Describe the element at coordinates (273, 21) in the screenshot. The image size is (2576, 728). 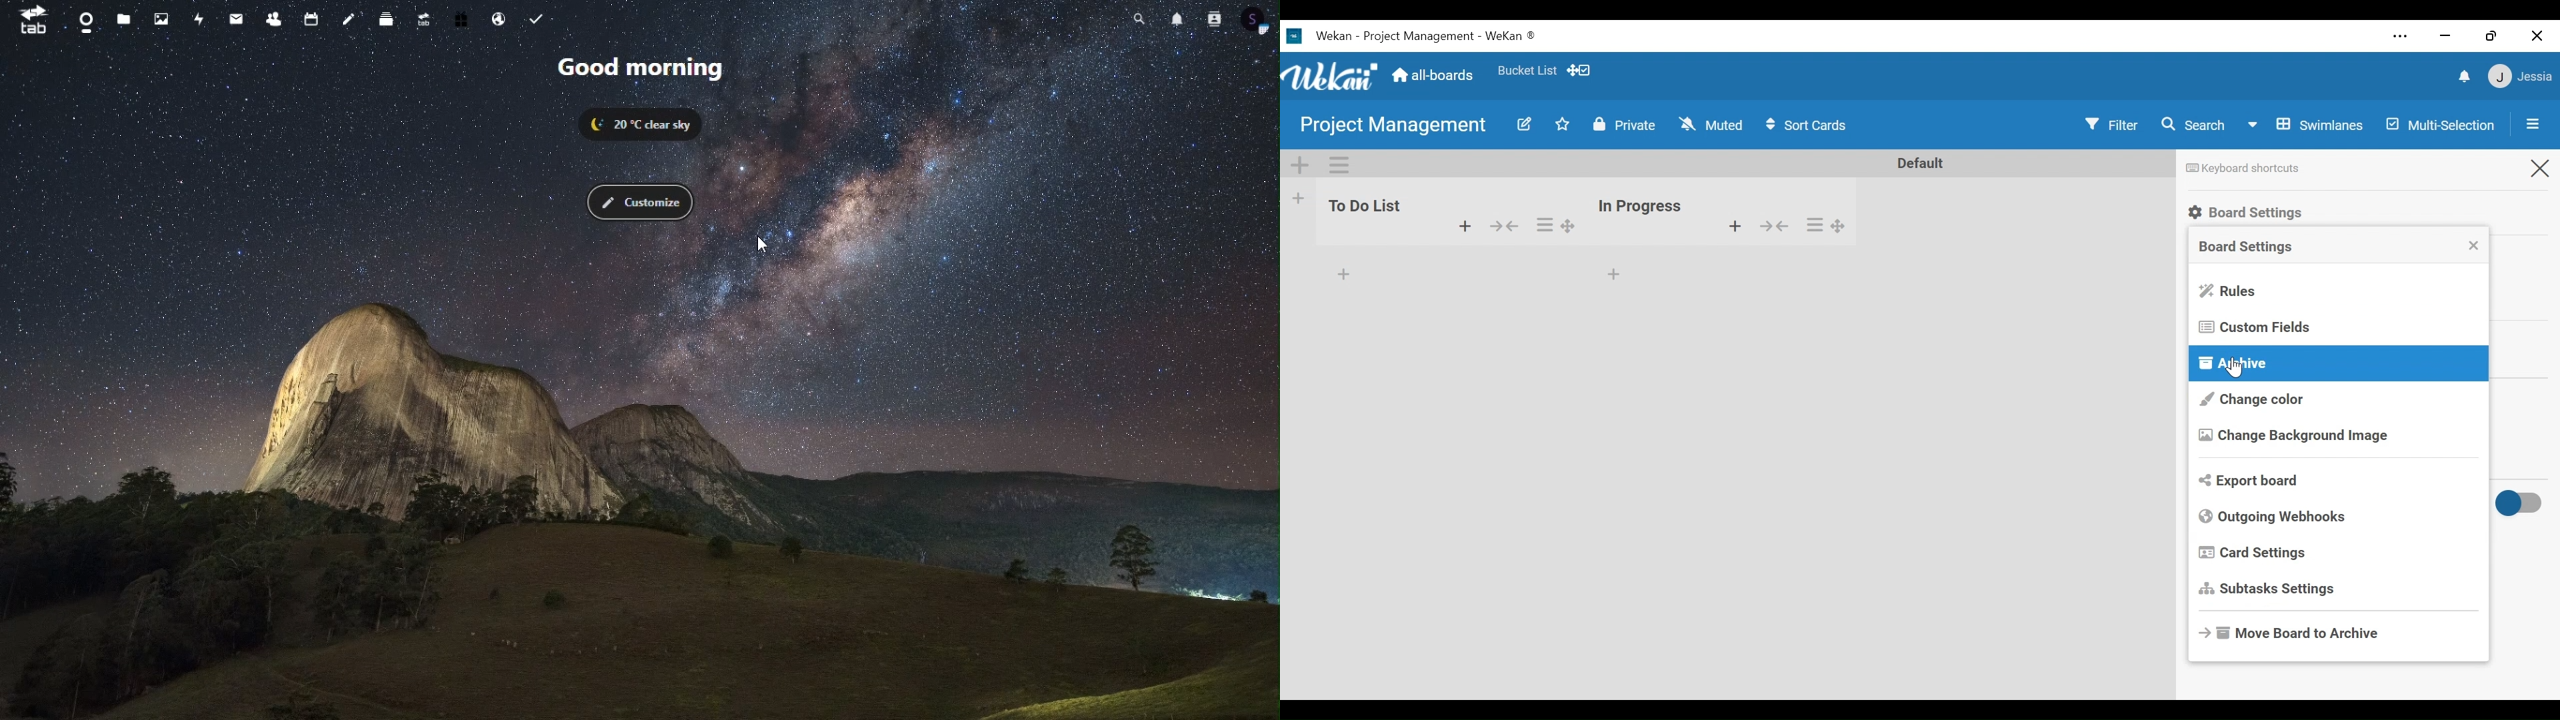
I see `contacts` at that location.